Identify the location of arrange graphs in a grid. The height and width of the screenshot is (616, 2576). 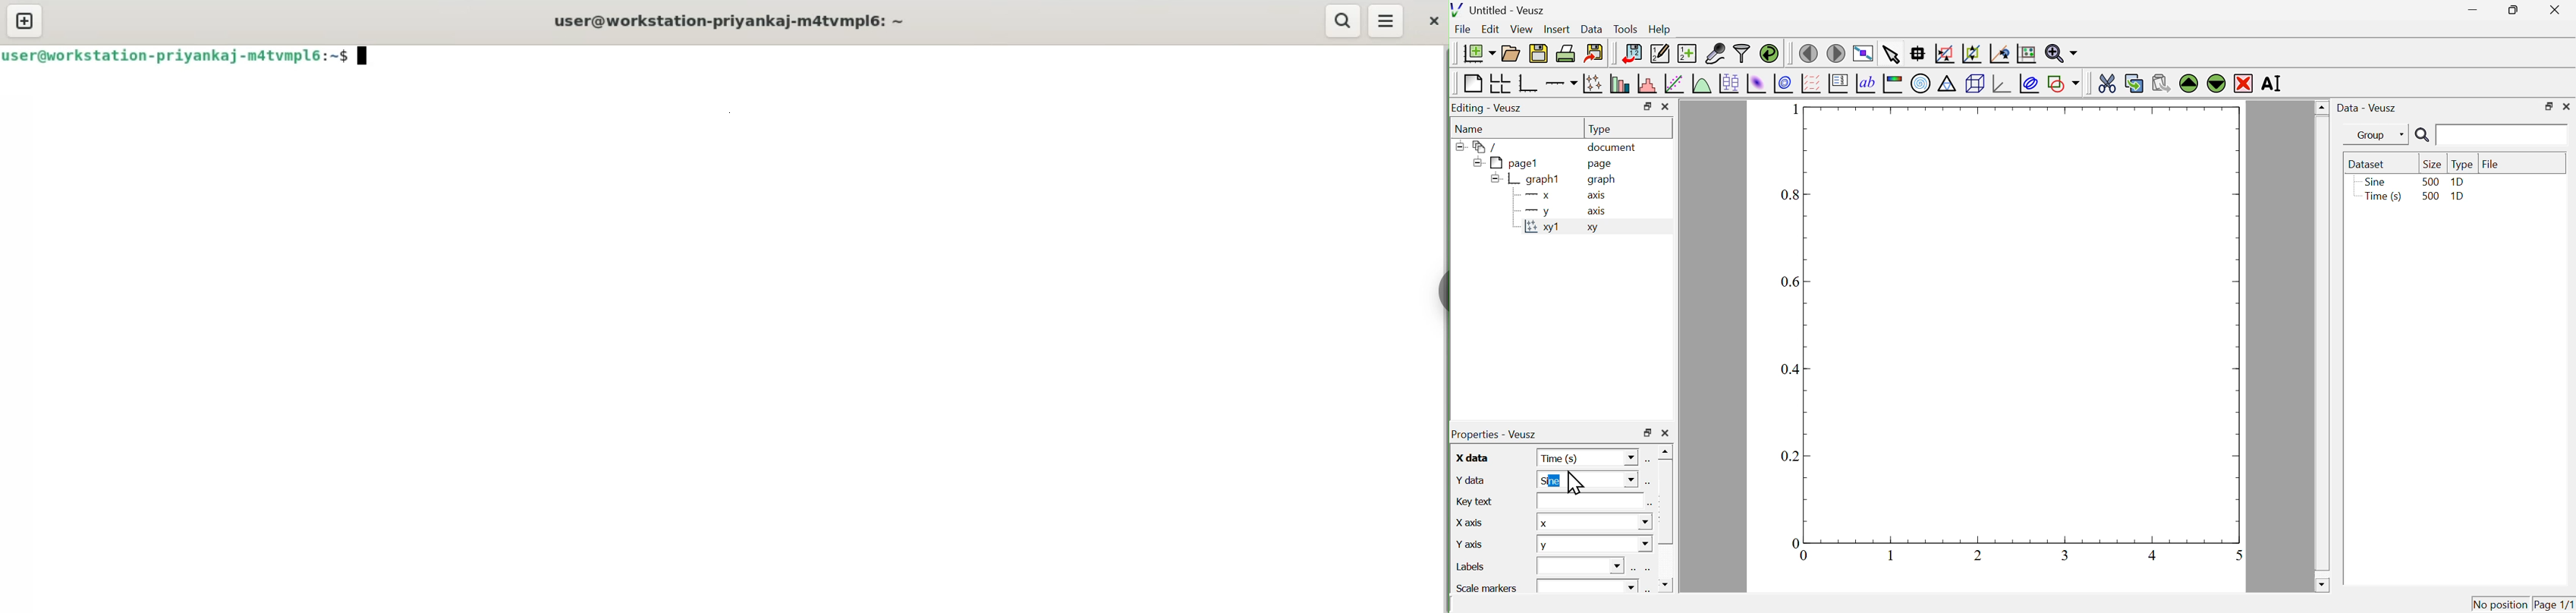
(1500, 84).